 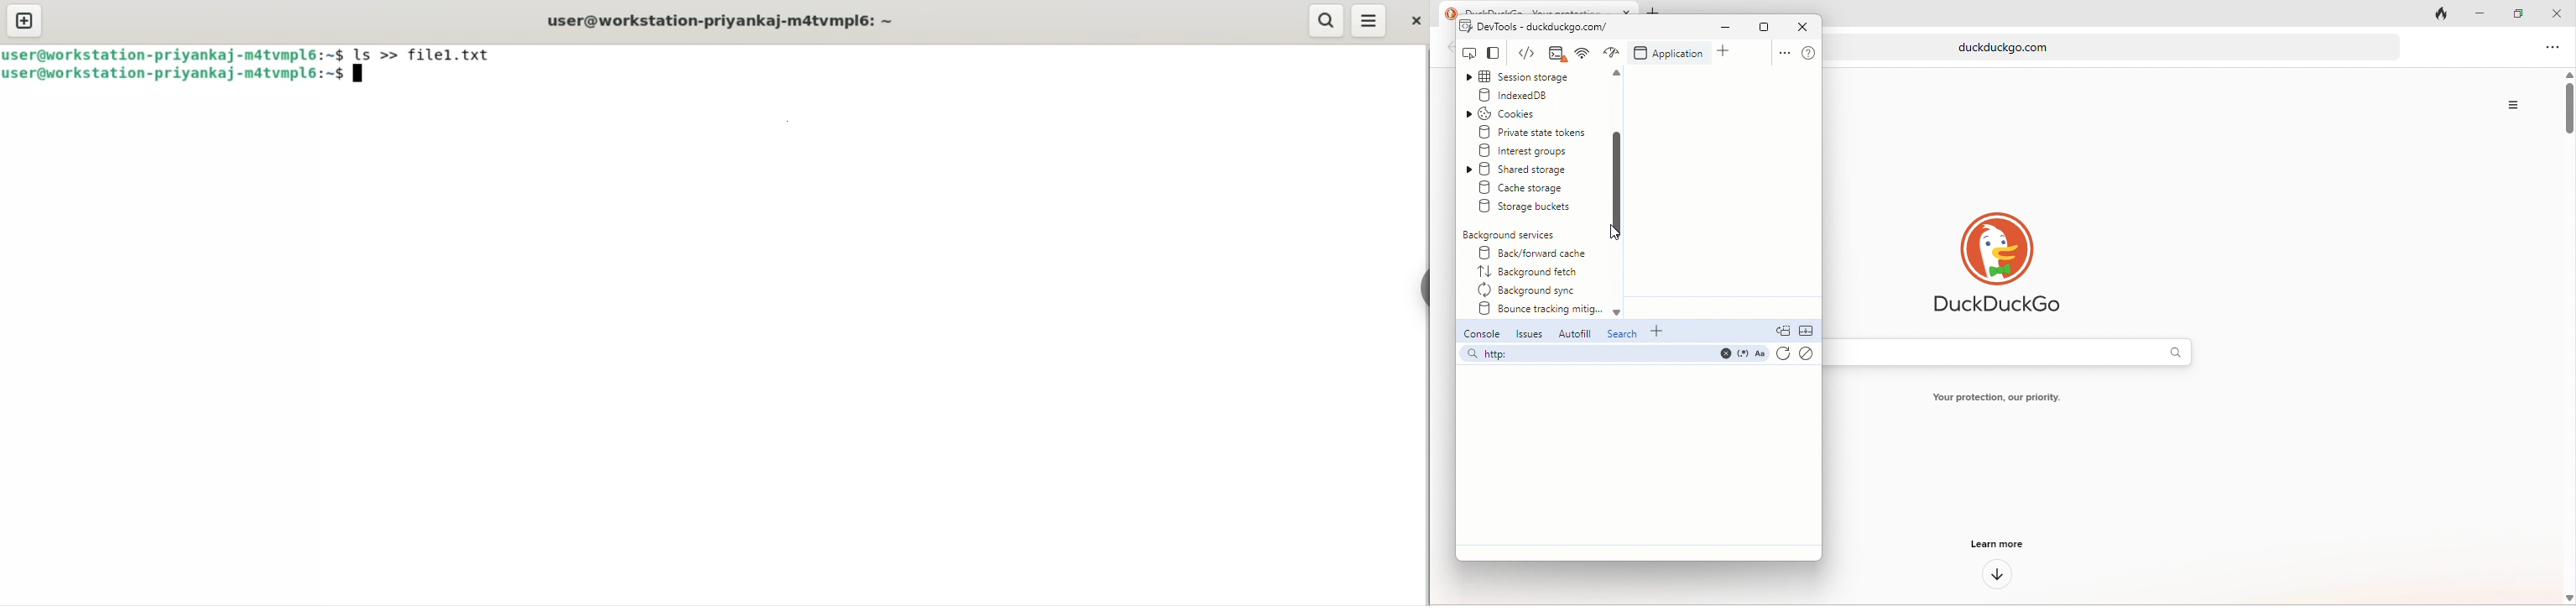 What do you see at coordinates (1809, 54) in the screenshot?
I see `help` at bounding box center [1809, 54].